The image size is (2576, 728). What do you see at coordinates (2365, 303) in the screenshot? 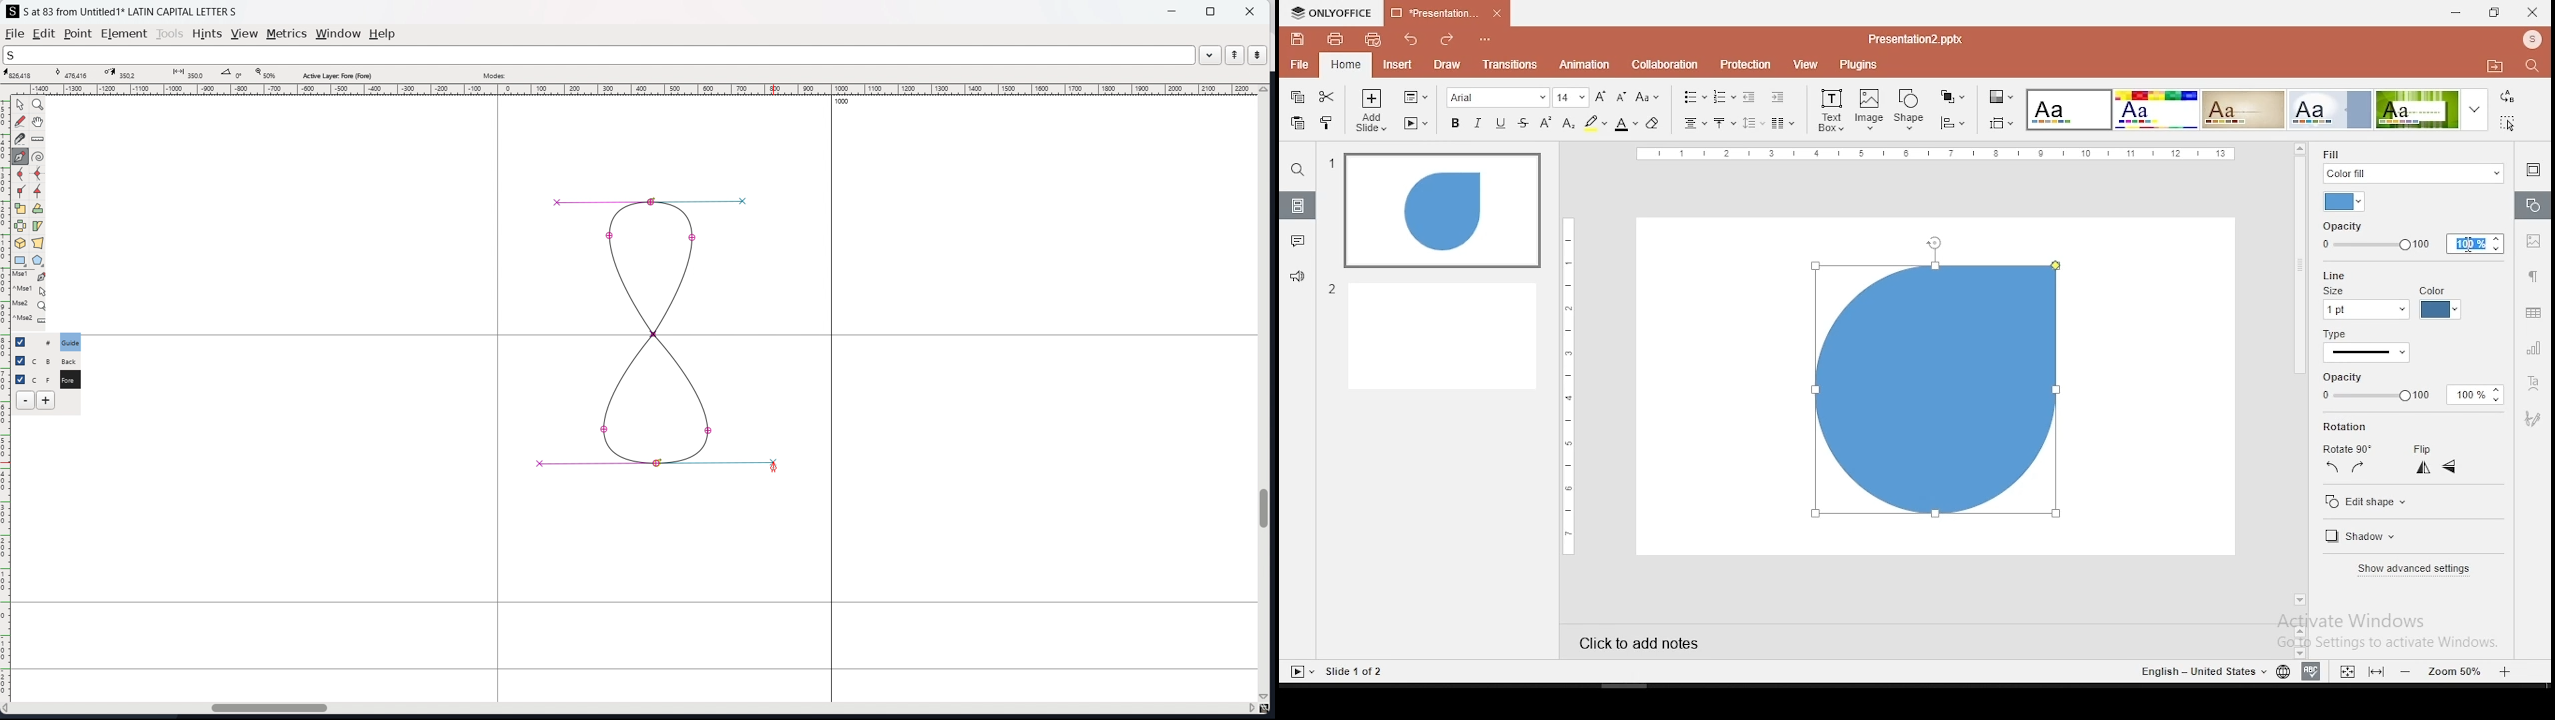
I see `line size` at bounding box center [2365, 303].